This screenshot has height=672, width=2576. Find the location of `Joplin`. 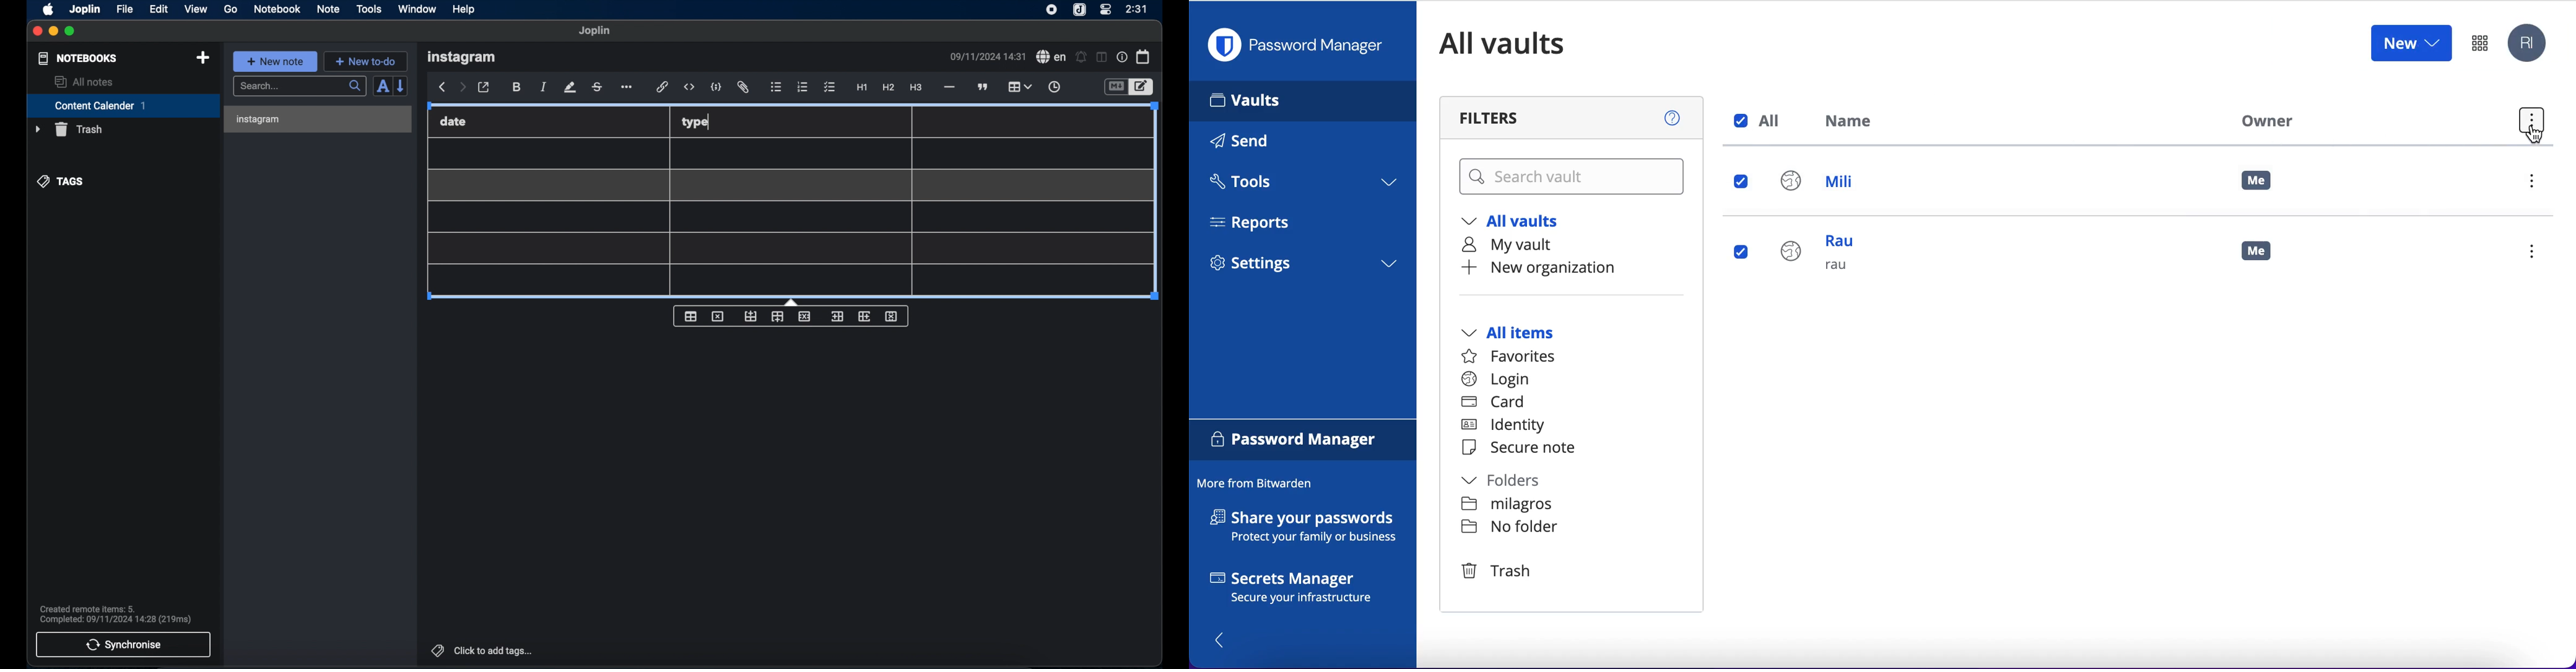

Joplin is located at coordinates (595, 31).